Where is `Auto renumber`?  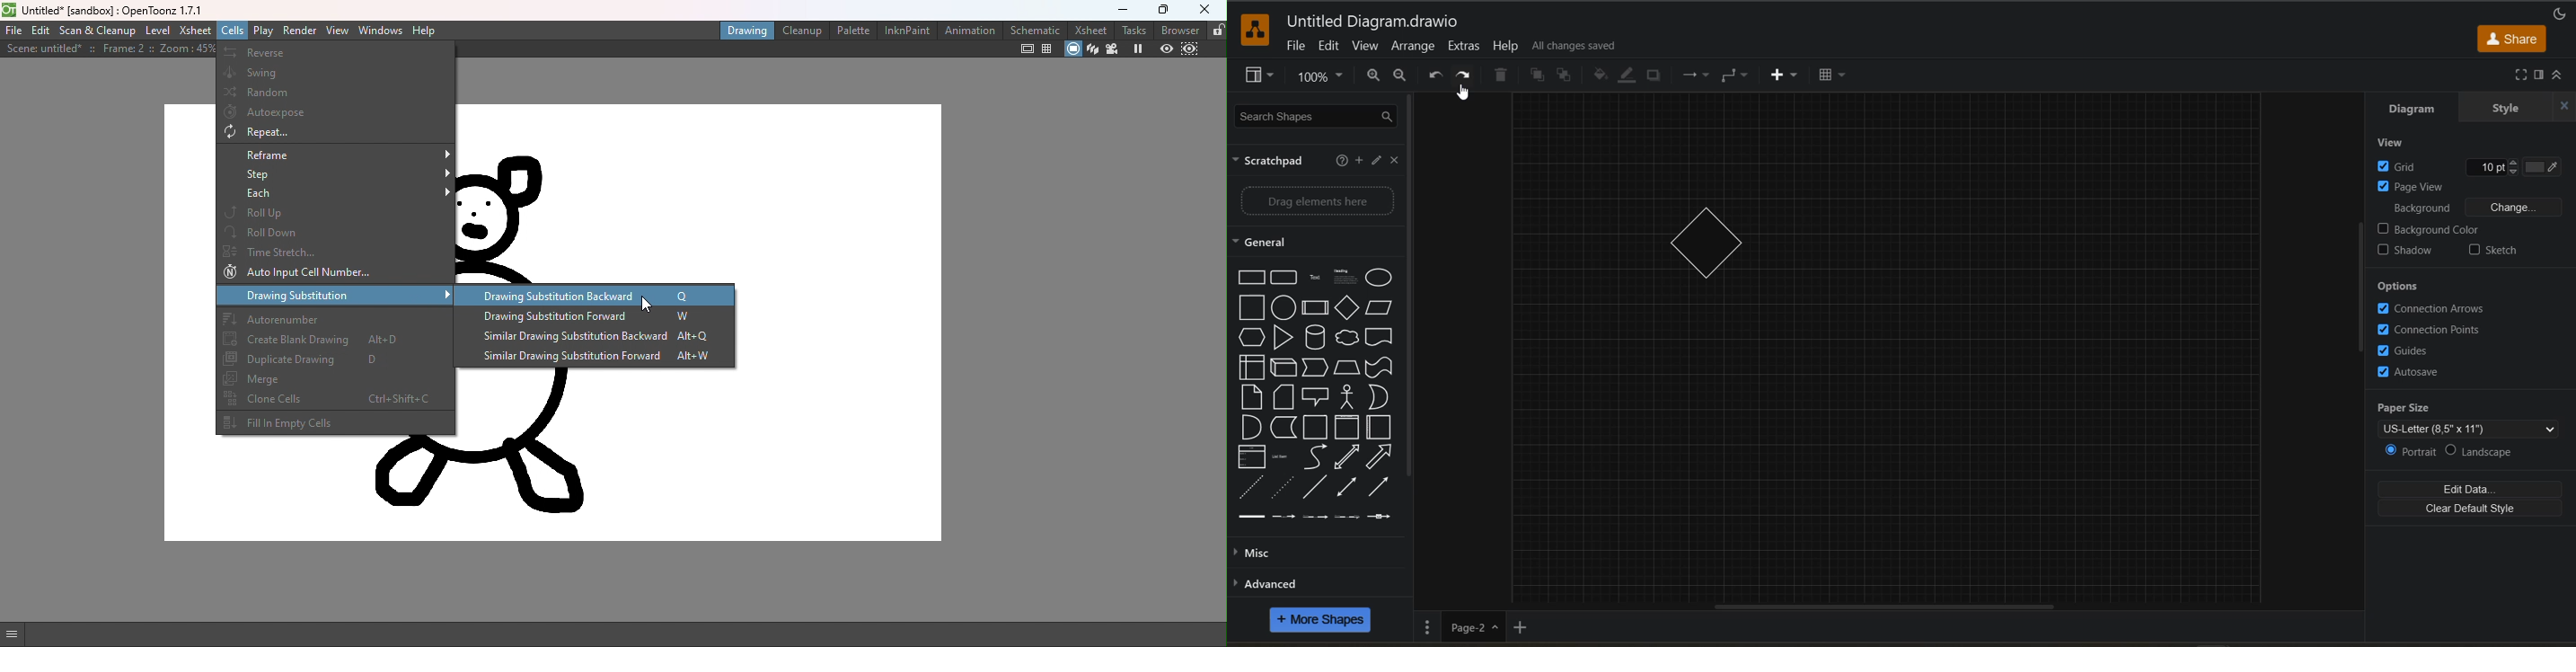 Auto renumber is located at coordinates (333, 318).